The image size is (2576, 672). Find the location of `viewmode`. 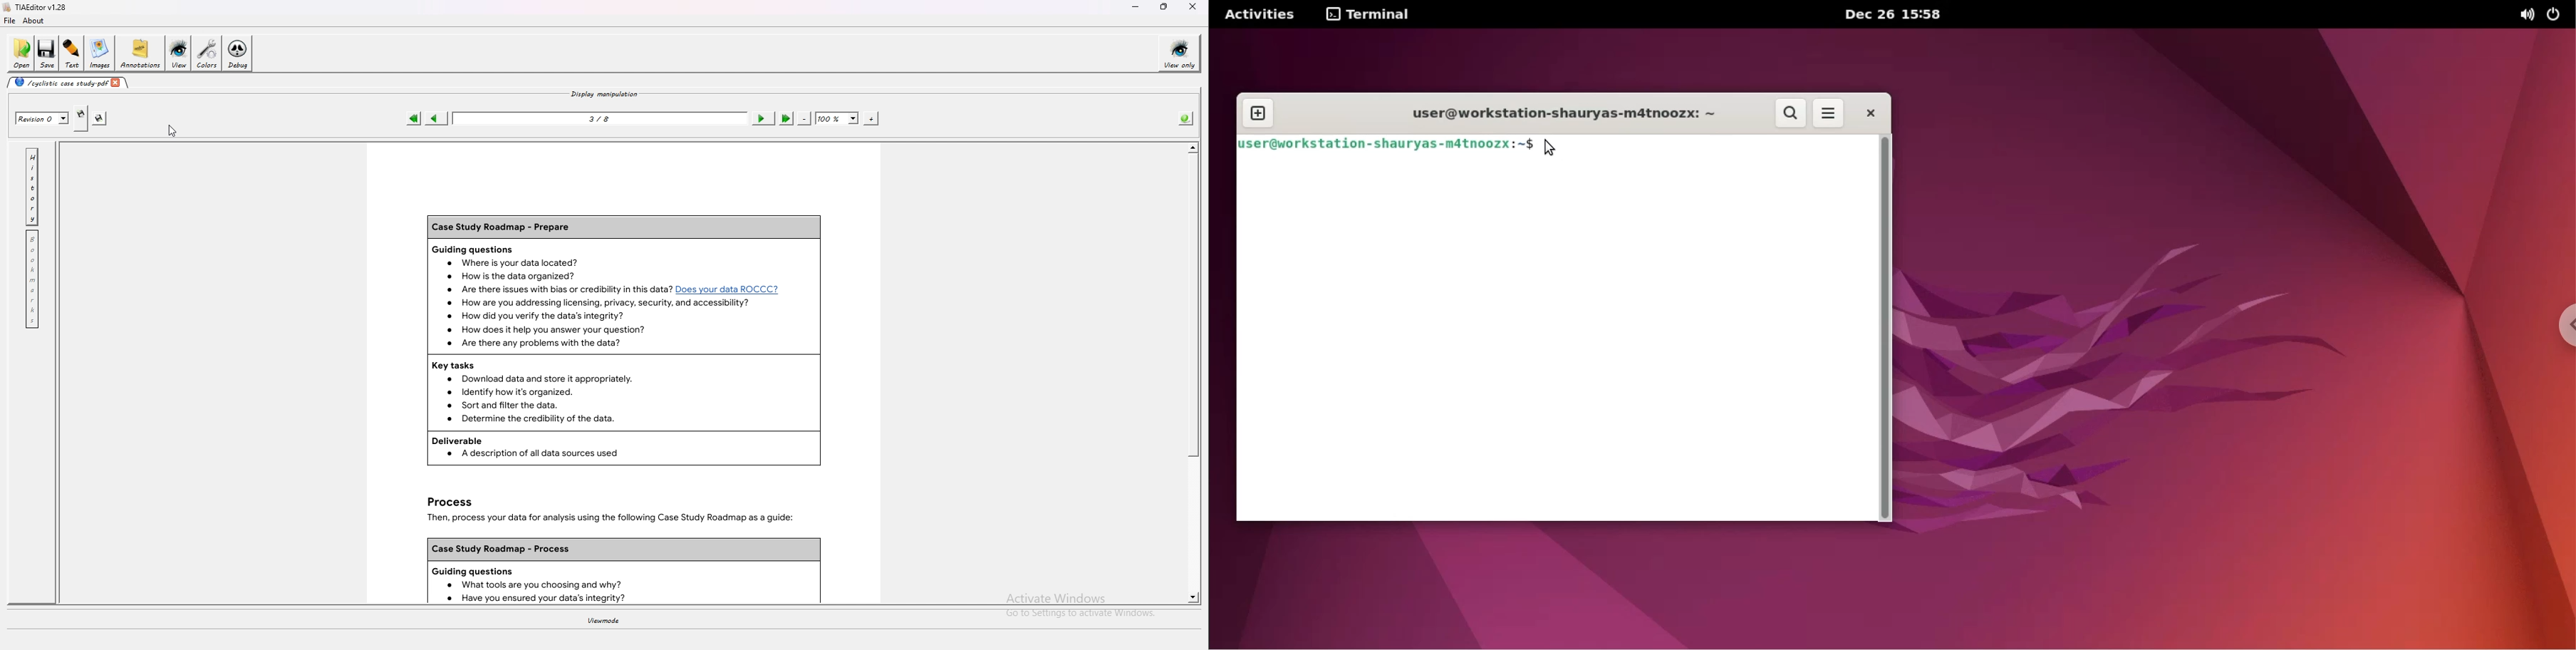

viewmode is located at coordinates (603, 621).